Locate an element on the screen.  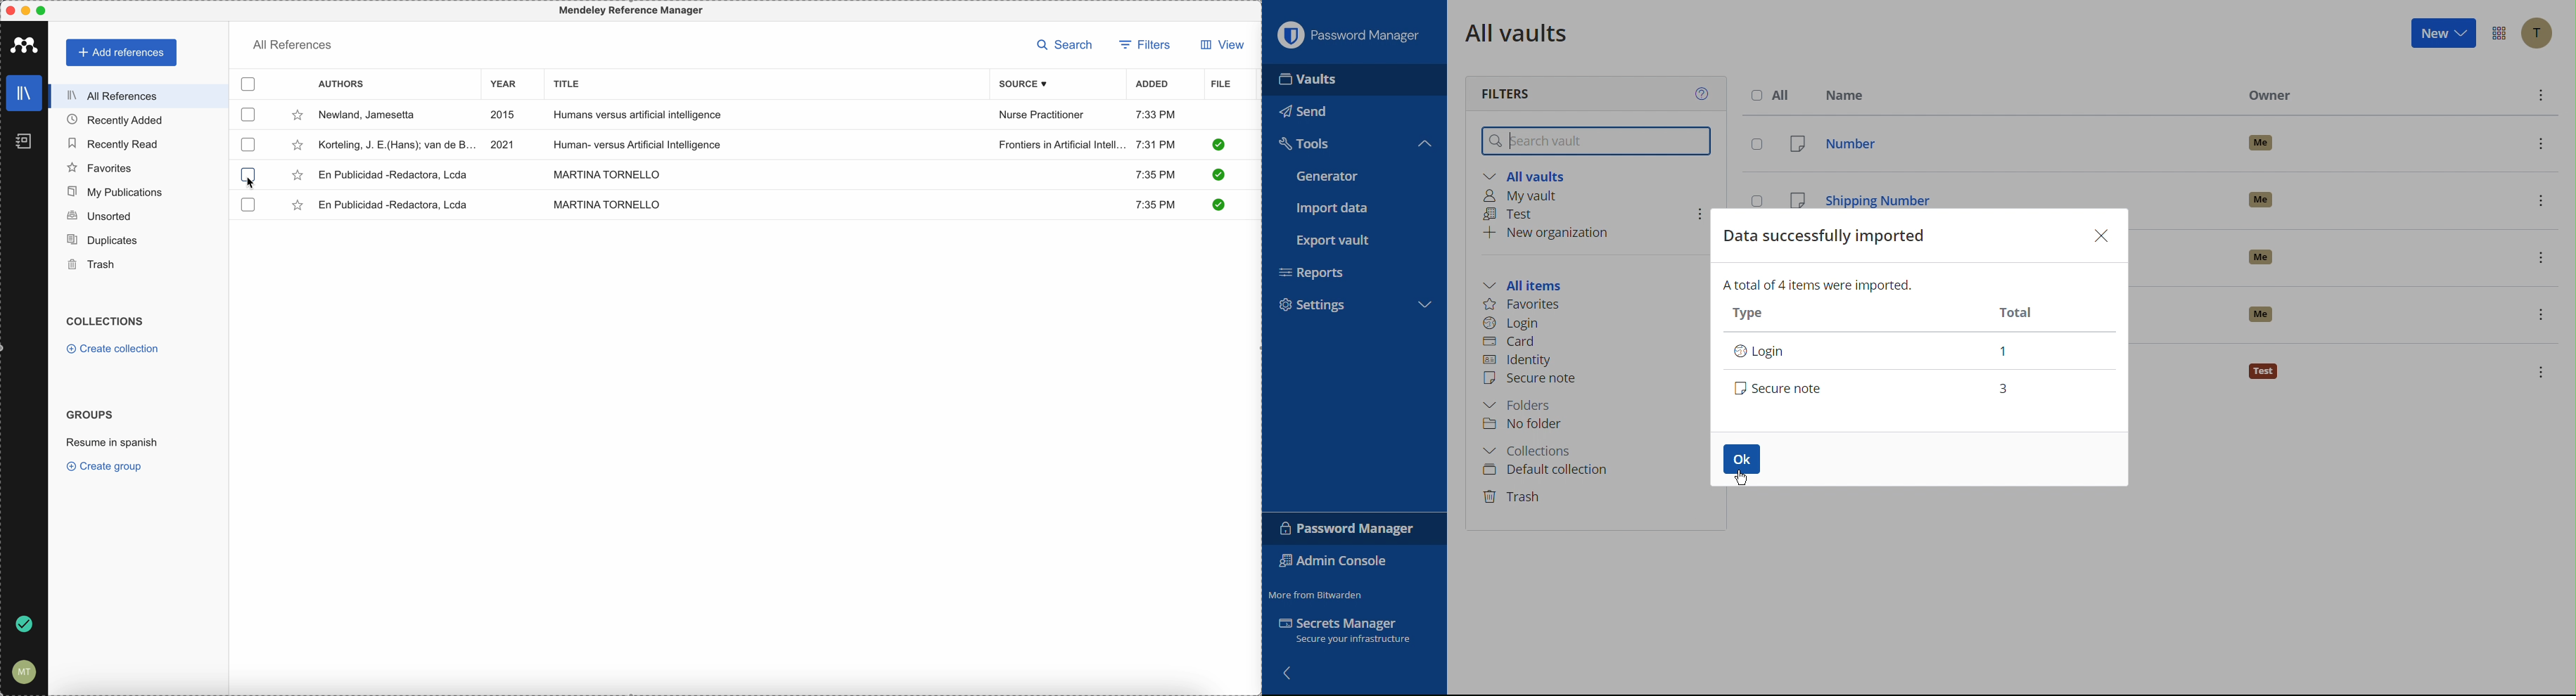
added is located at coordinates (1152, 85).